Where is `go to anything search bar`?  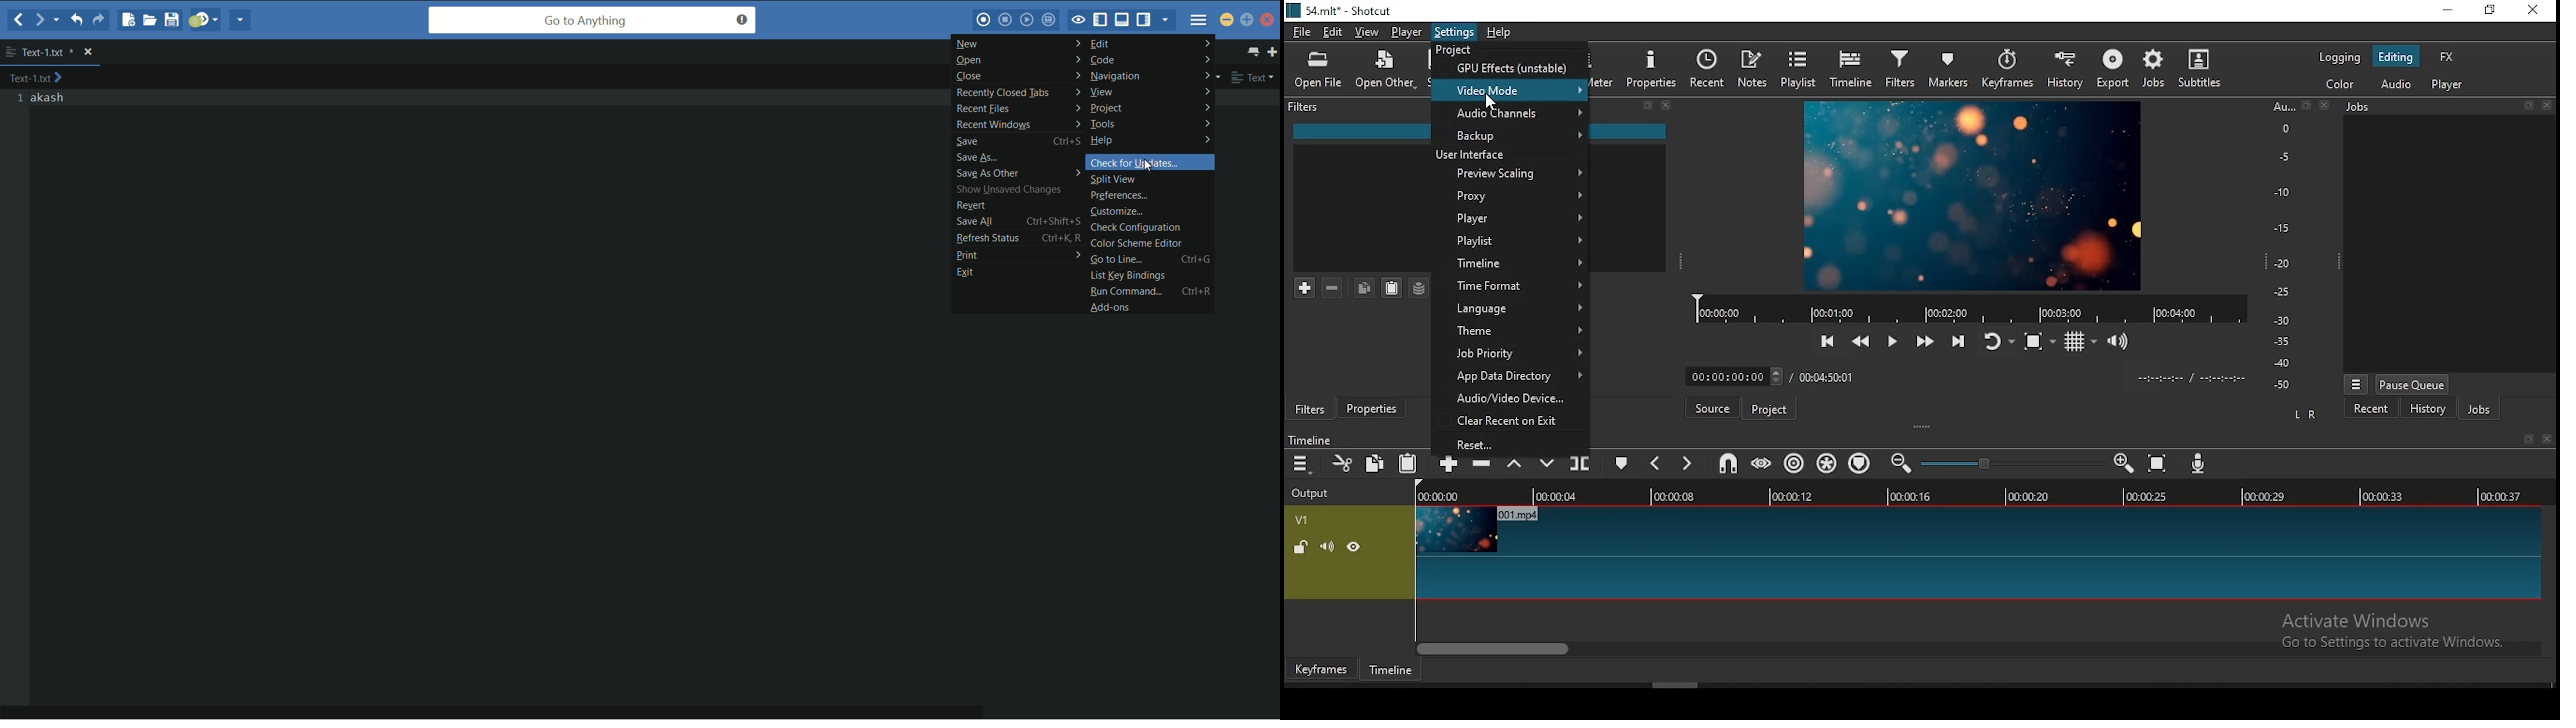 go to anything search bar is located at coordinates (591, 20).